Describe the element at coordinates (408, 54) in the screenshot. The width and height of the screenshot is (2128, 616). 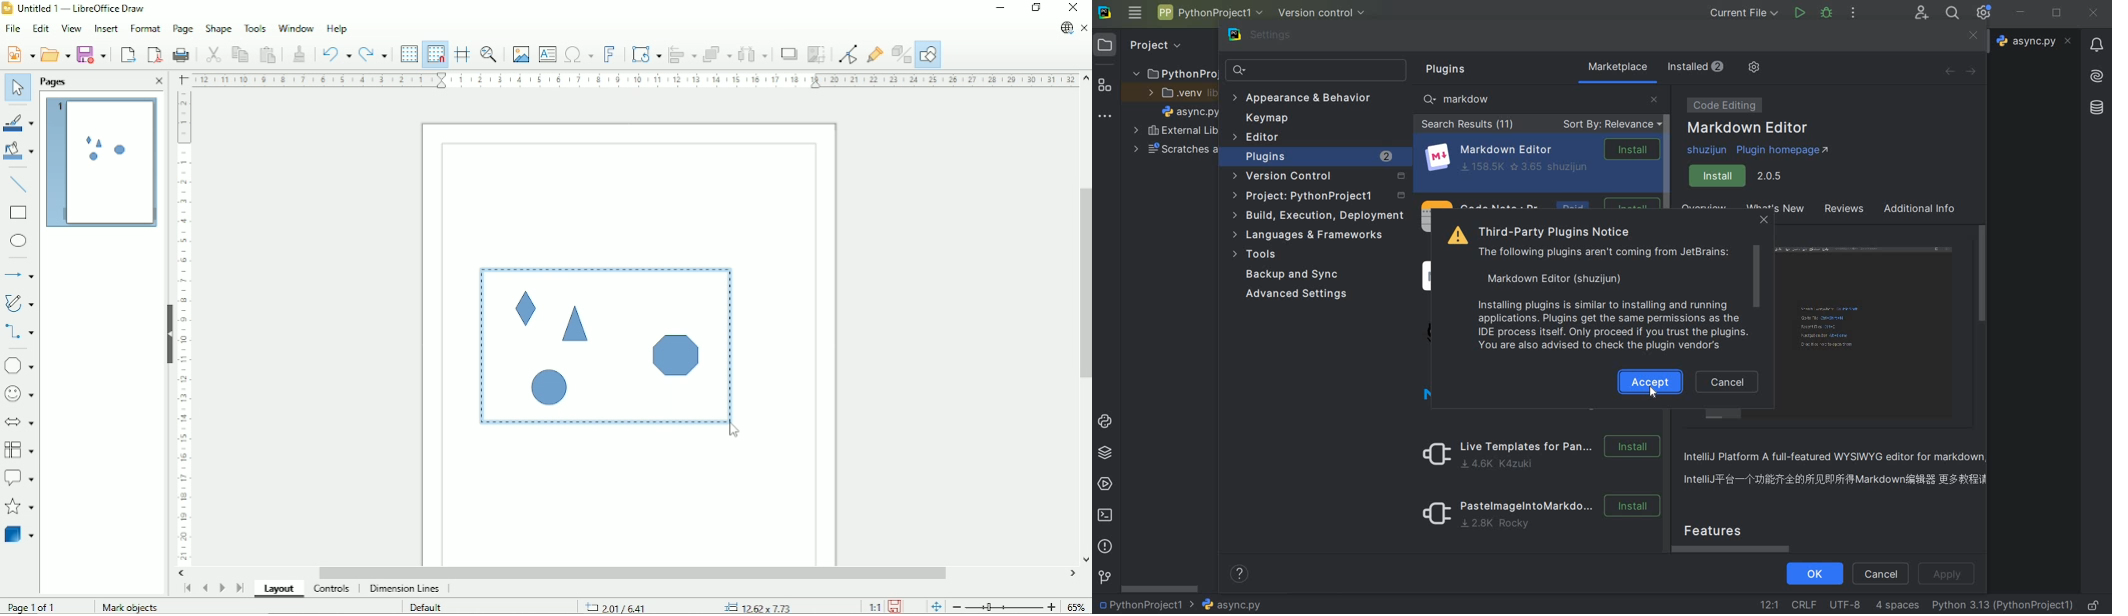
I see `Display grid` at that location.